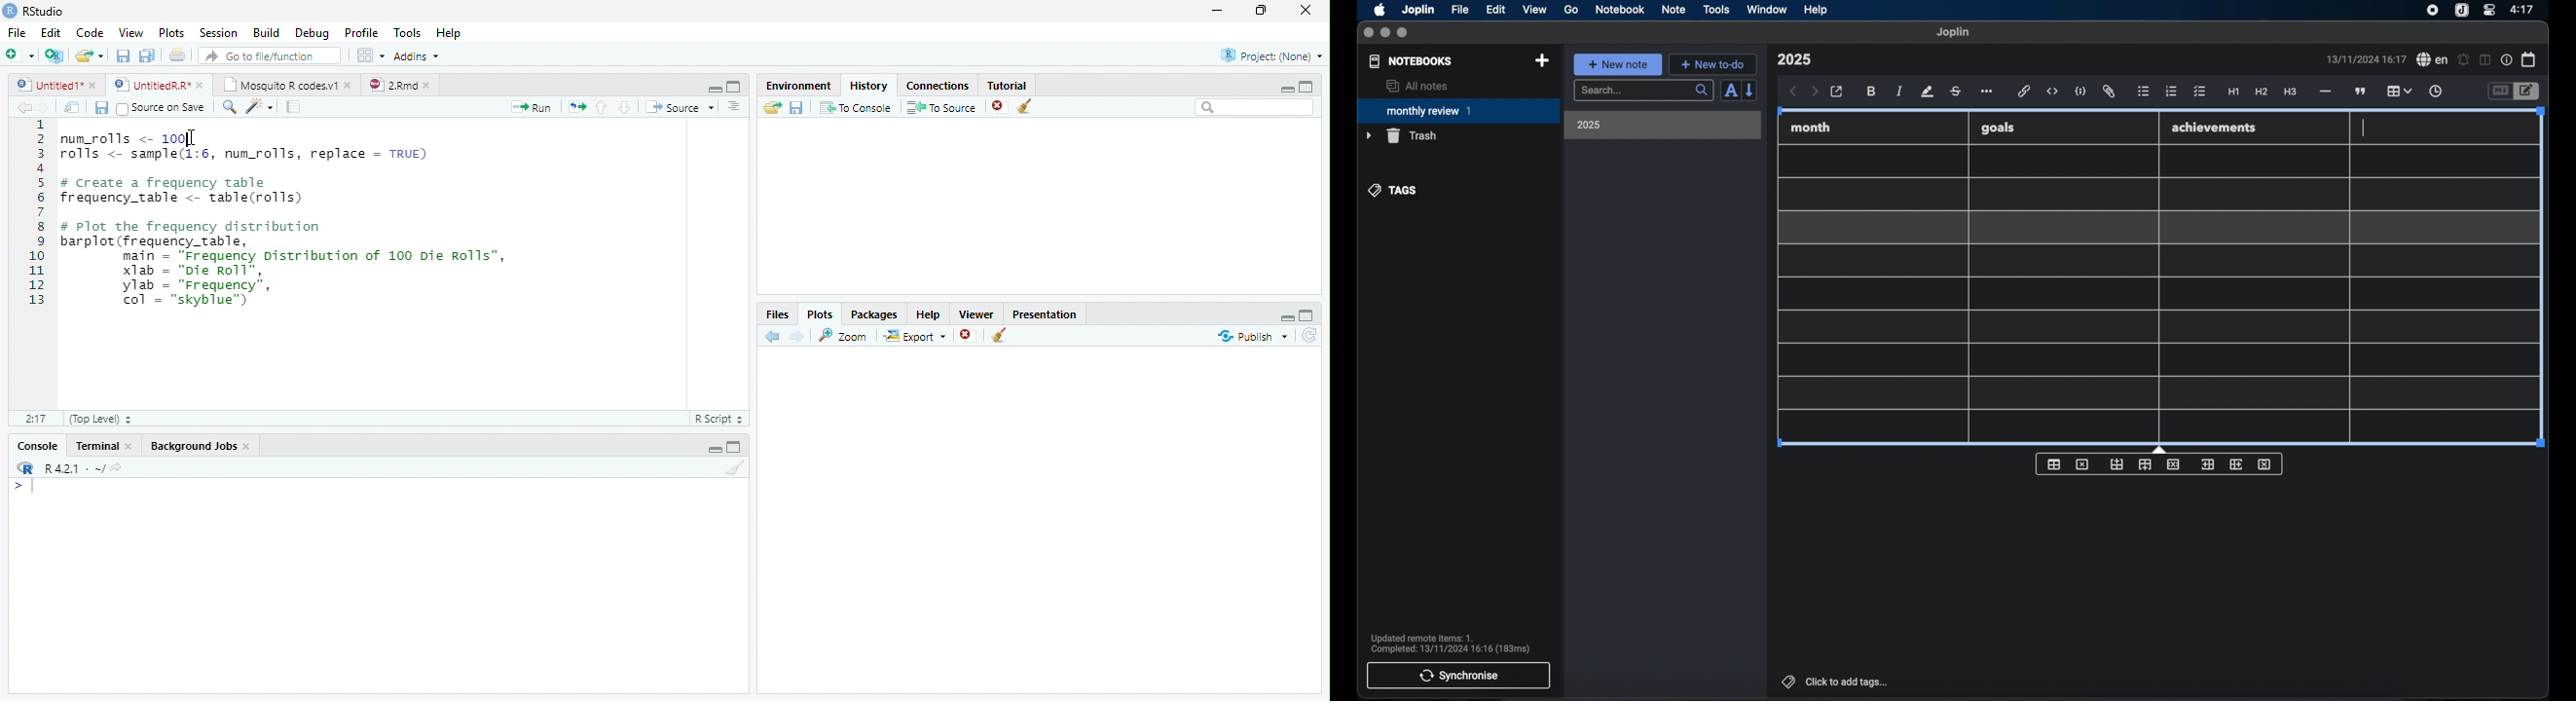  What do you see at coordinates (420, 55) in the screenshot?
I see `Addins` at bounding box center [420, 55].